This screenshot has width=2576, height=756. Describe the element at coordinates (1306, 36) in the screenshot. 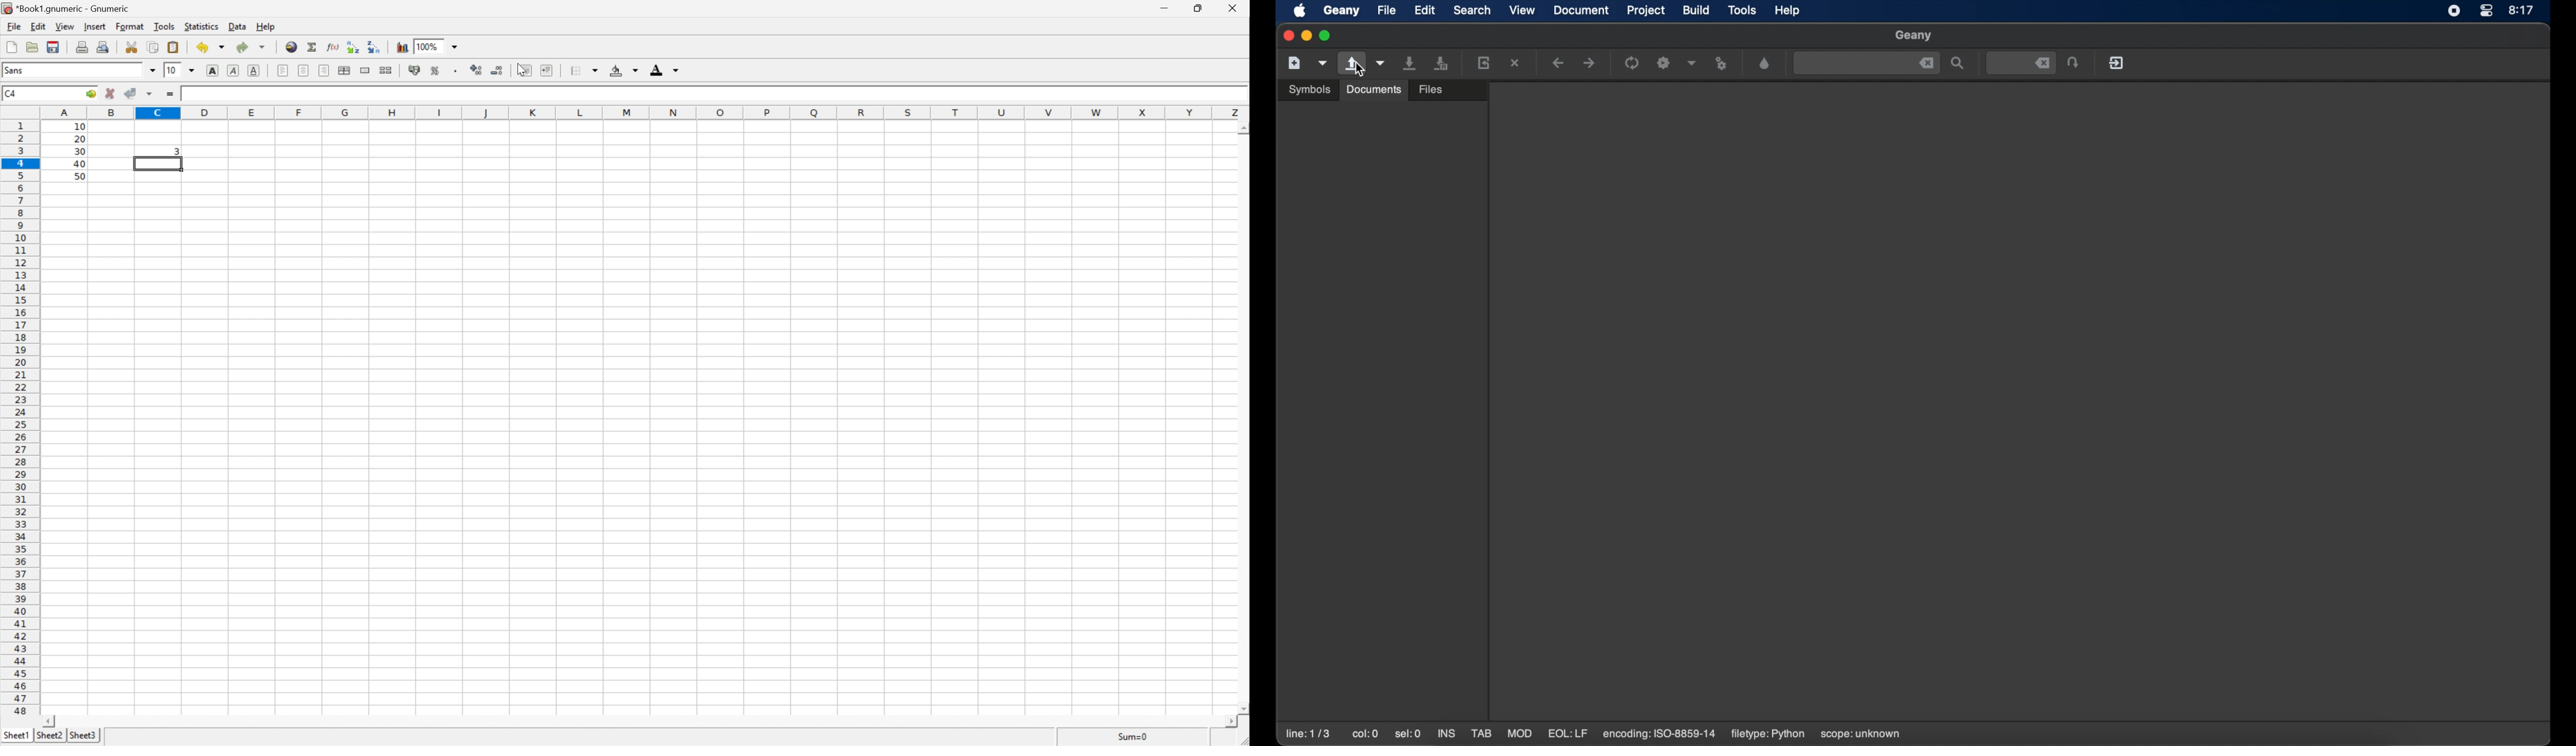

I see `minimize` at that location.